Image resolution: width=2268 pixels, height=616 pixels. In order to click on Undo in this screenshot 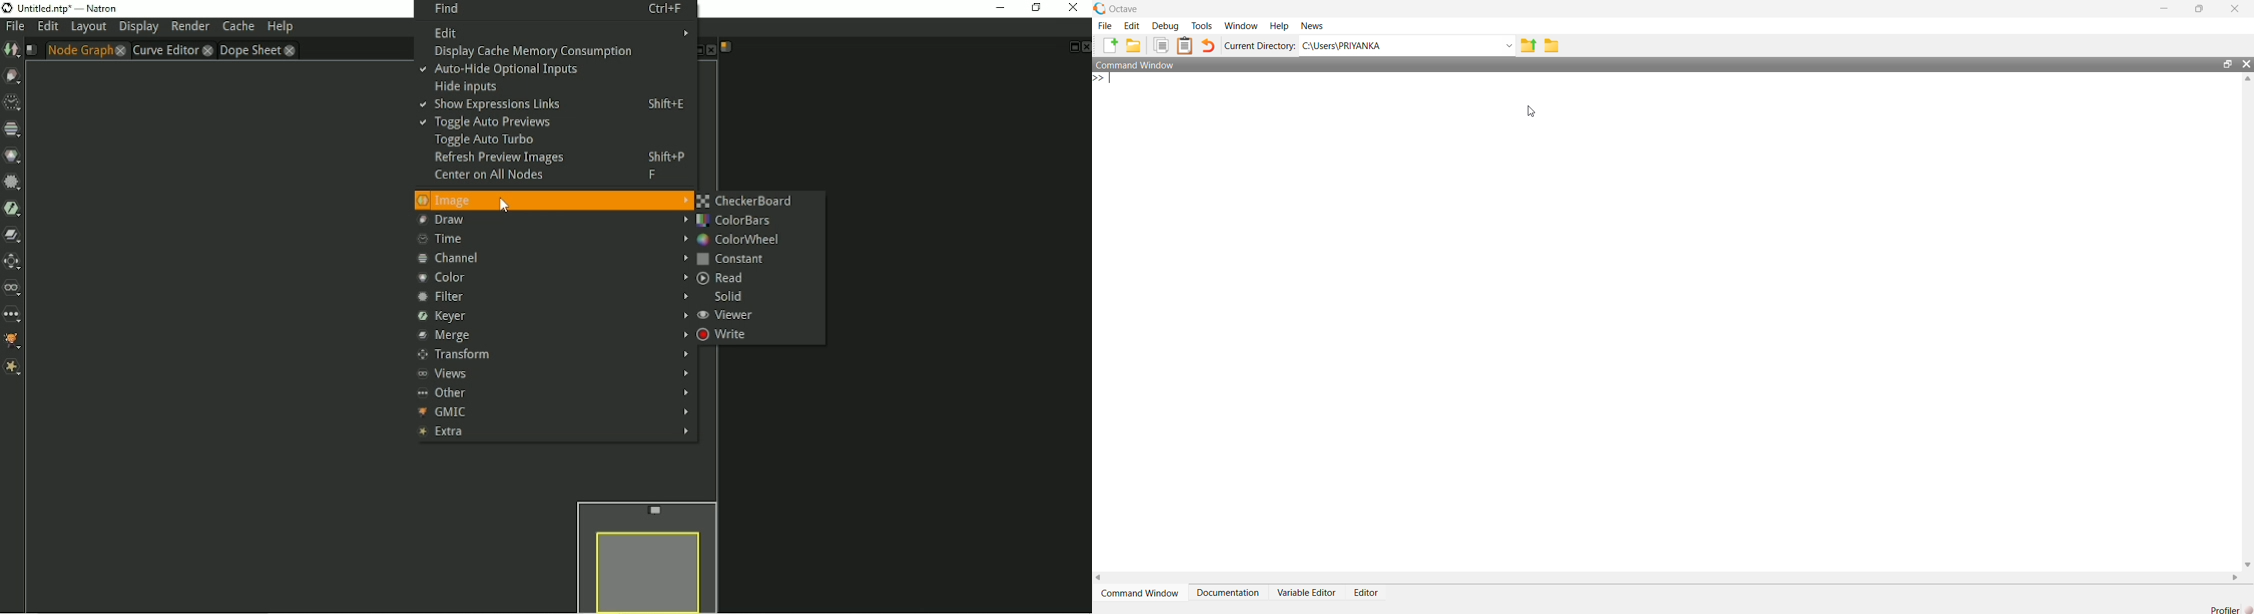, I will do `click(1209, 46)`.